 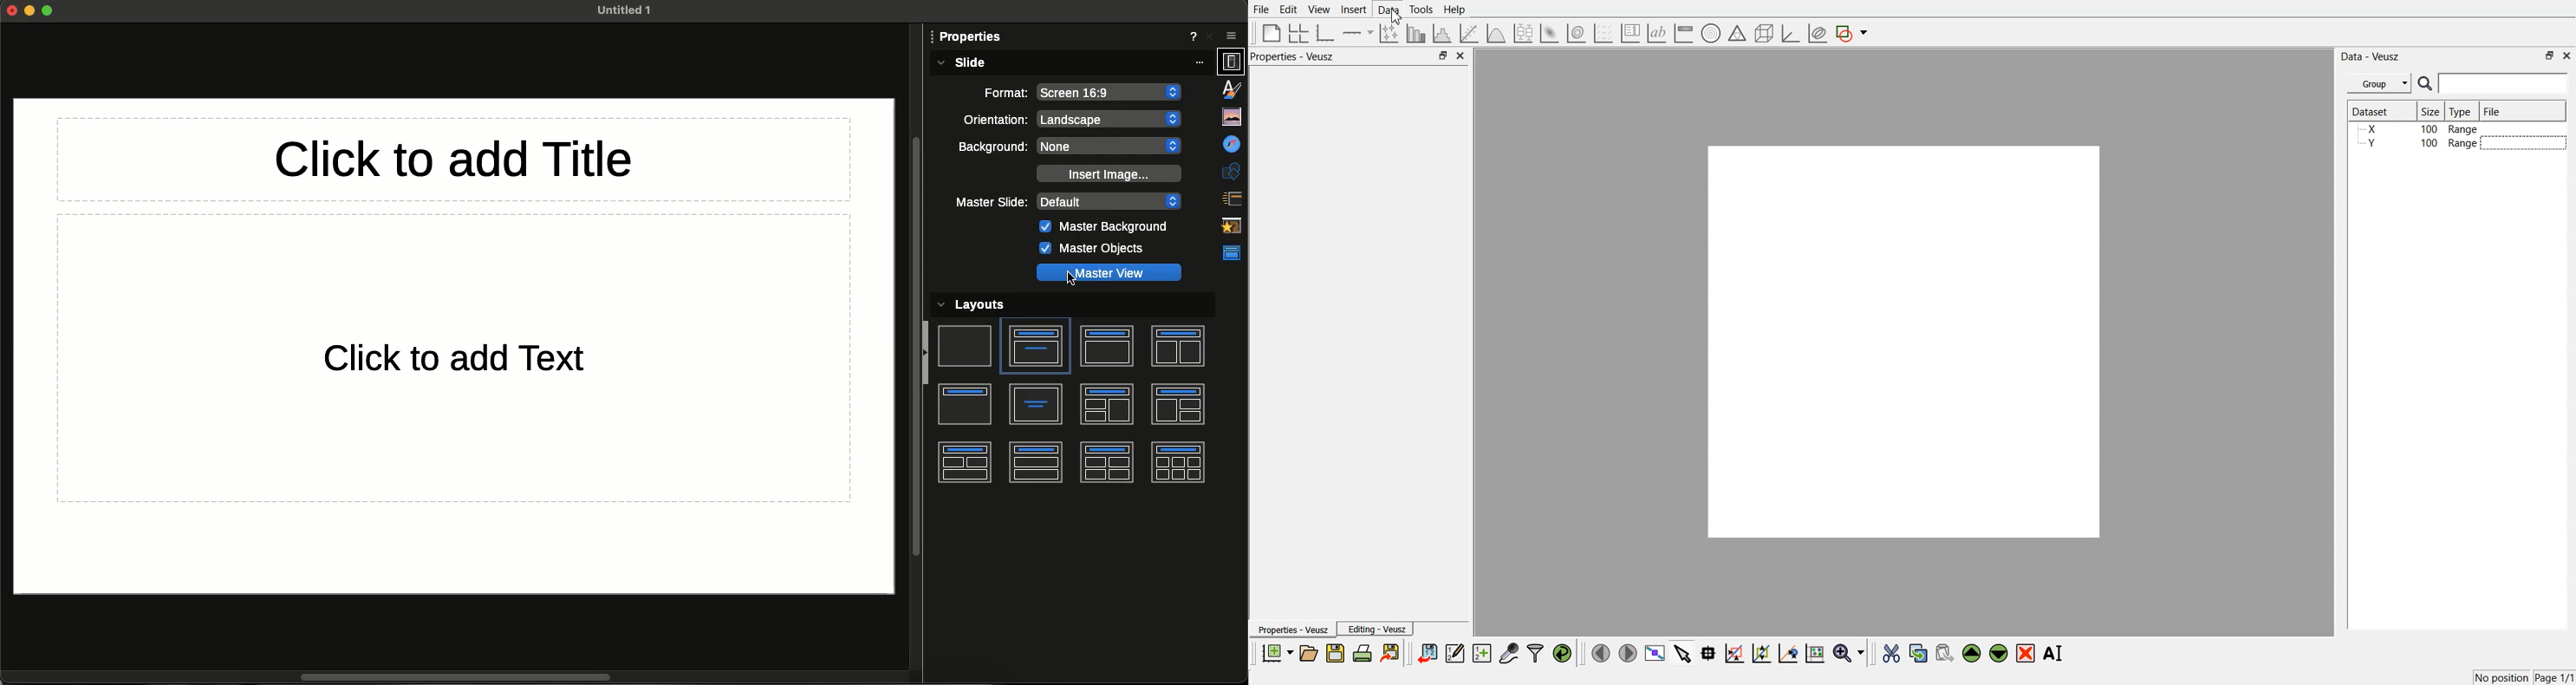 I want to click on Maximize, so click(x=1442, y=55).